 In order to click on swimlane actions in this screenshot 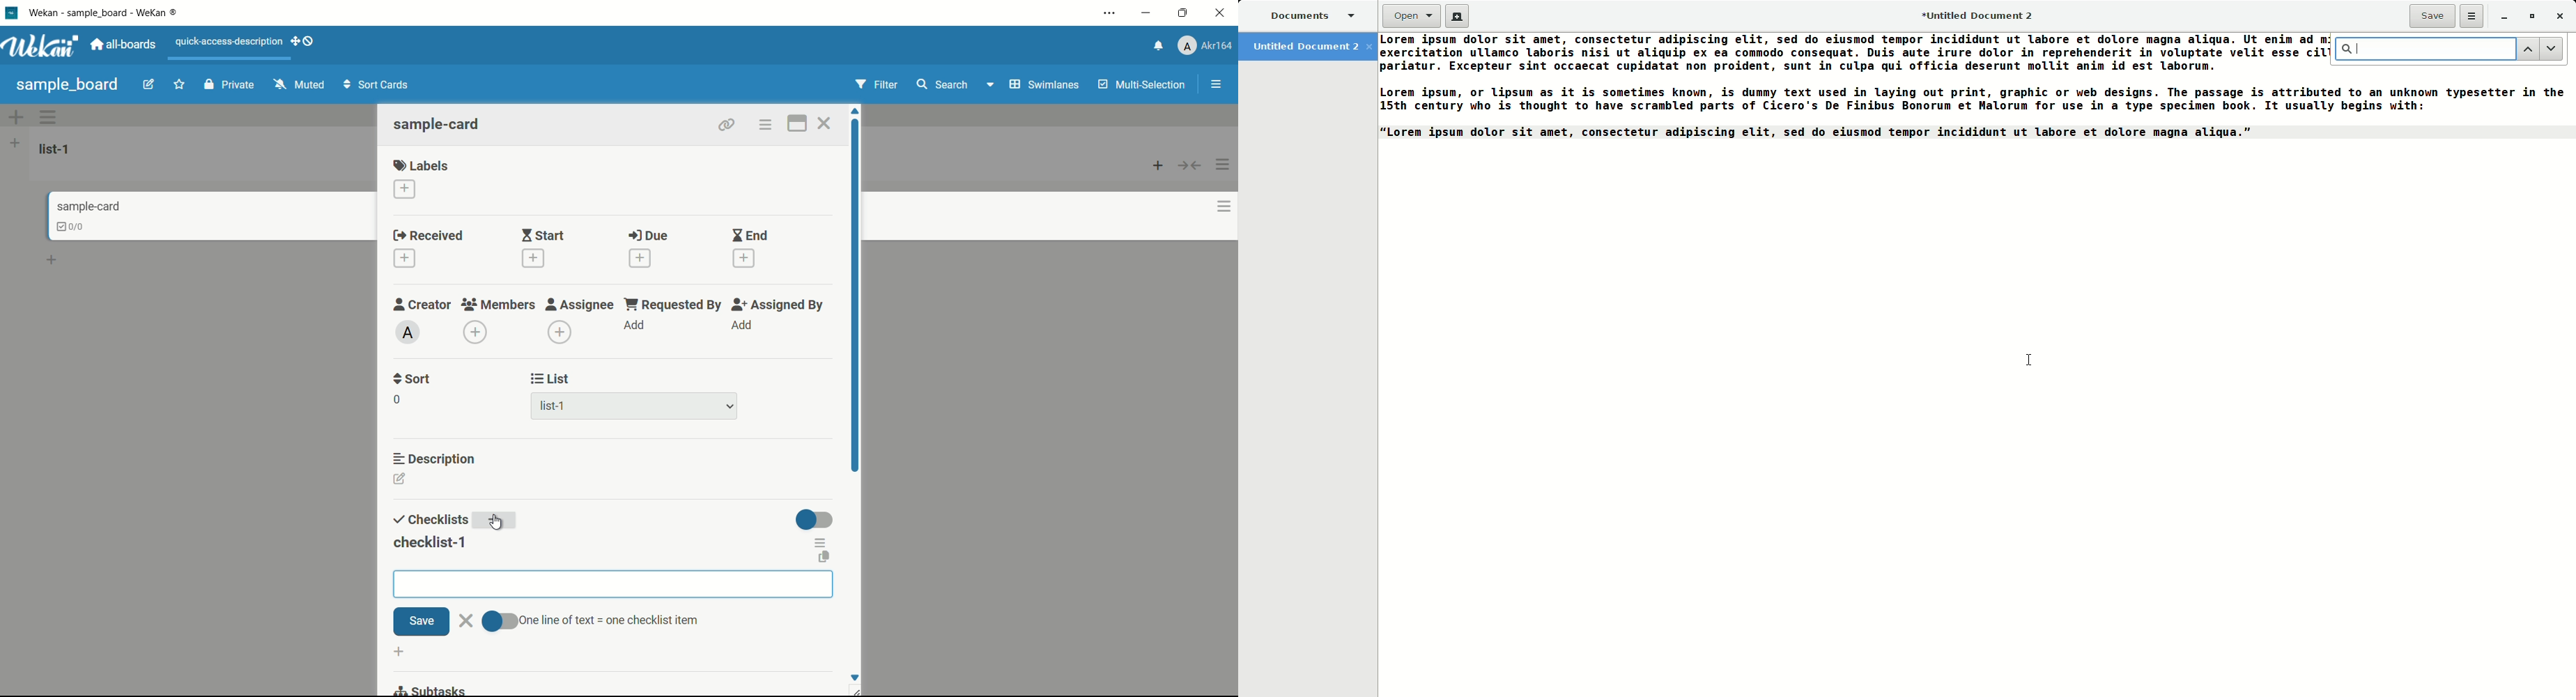, I will do `click(49, 117)`.